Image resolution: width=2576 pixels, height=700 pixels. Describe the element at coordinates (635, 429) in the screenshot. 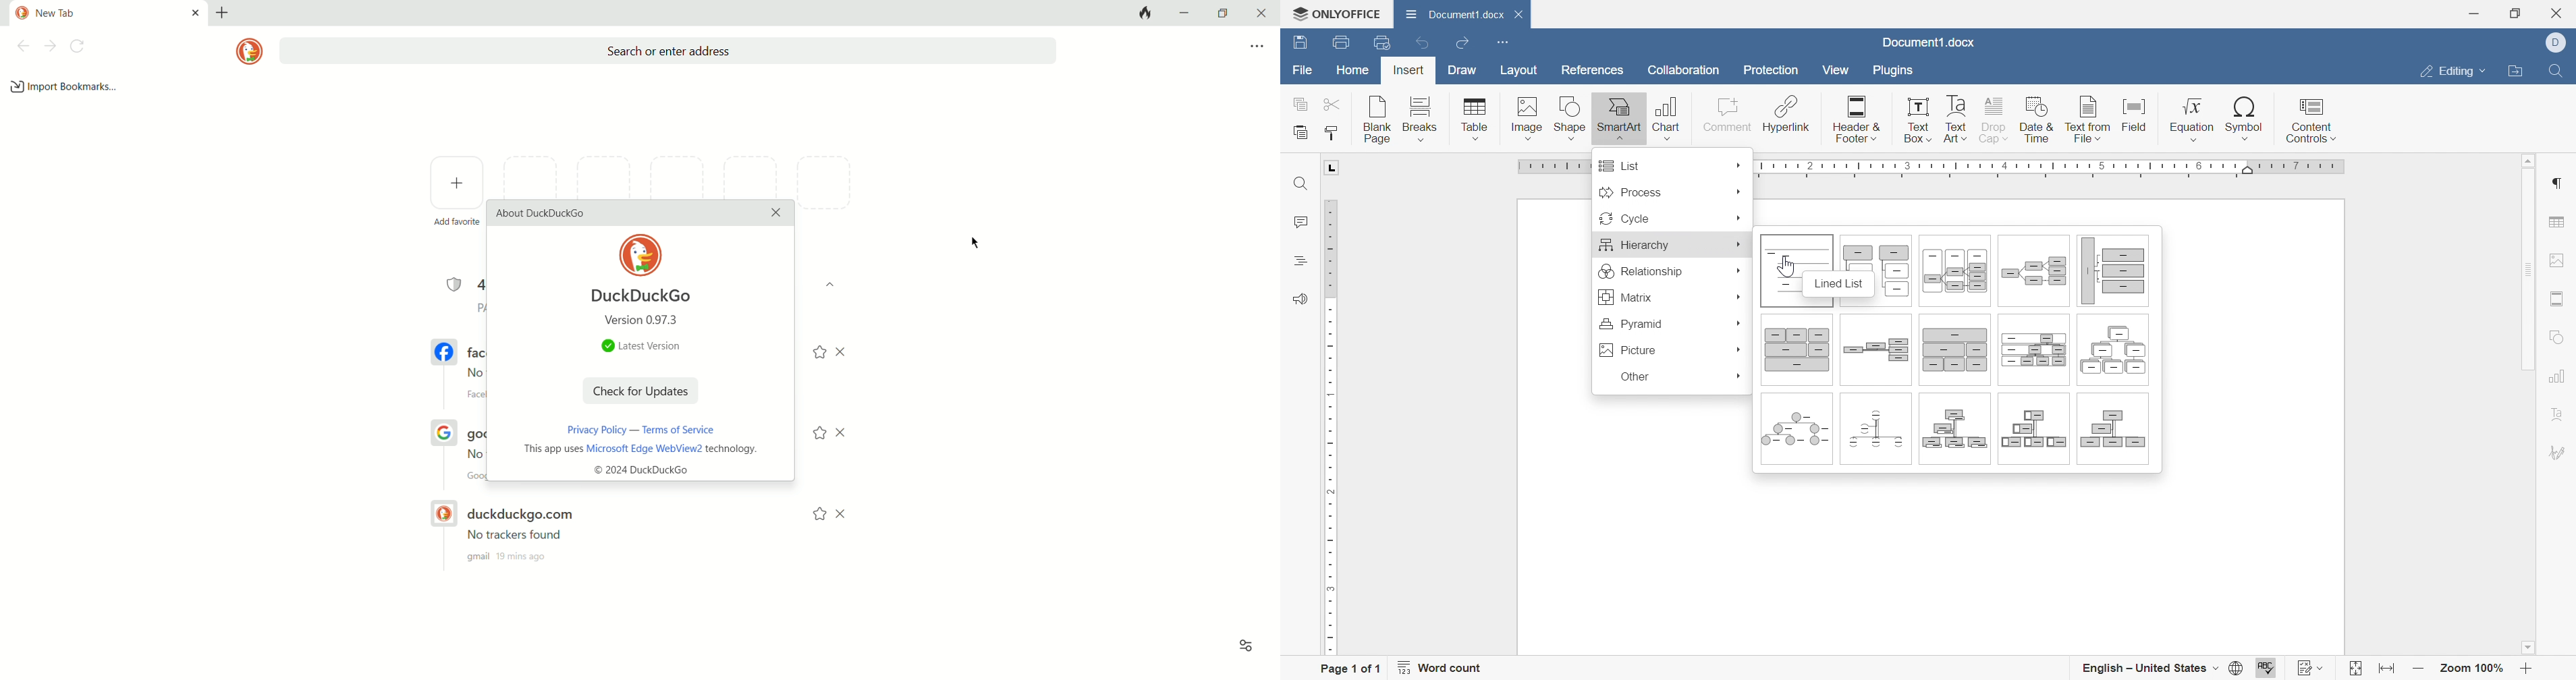

I see `privacy policy-Terms of Service` at that location.